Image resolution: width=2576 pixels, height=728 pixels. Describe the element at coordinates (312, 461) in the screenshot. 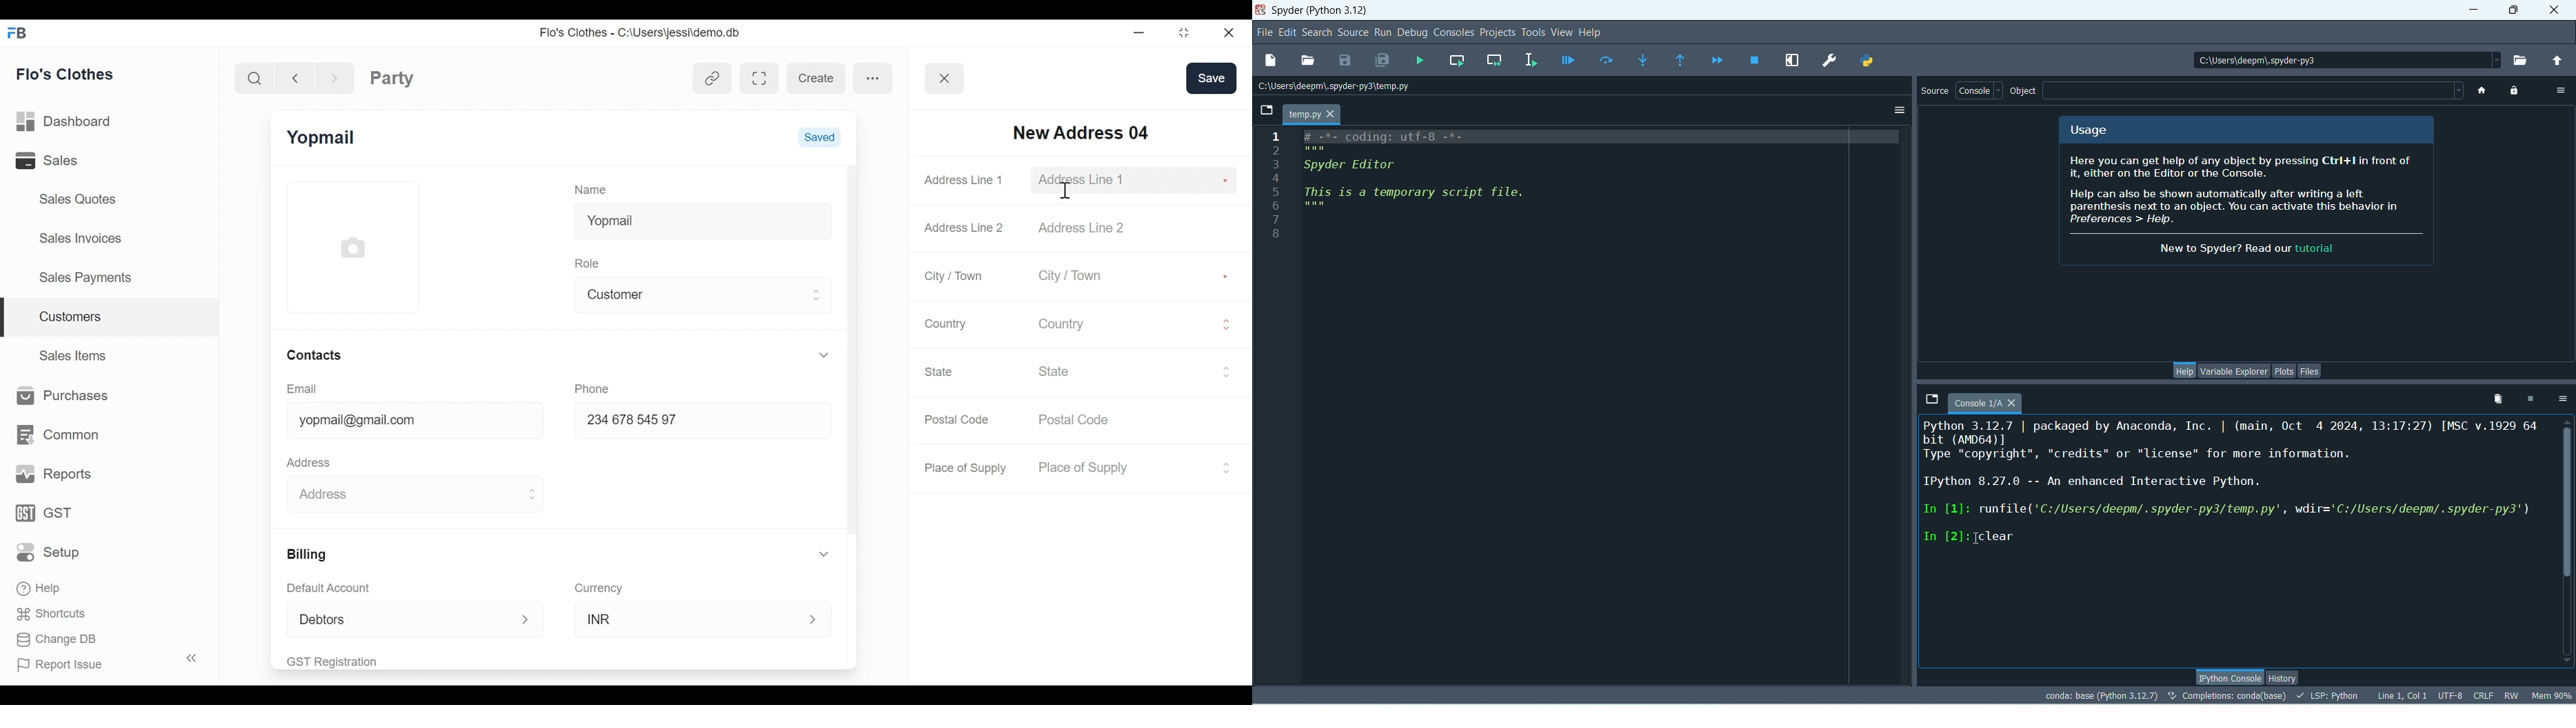

I see `Address` at that location.